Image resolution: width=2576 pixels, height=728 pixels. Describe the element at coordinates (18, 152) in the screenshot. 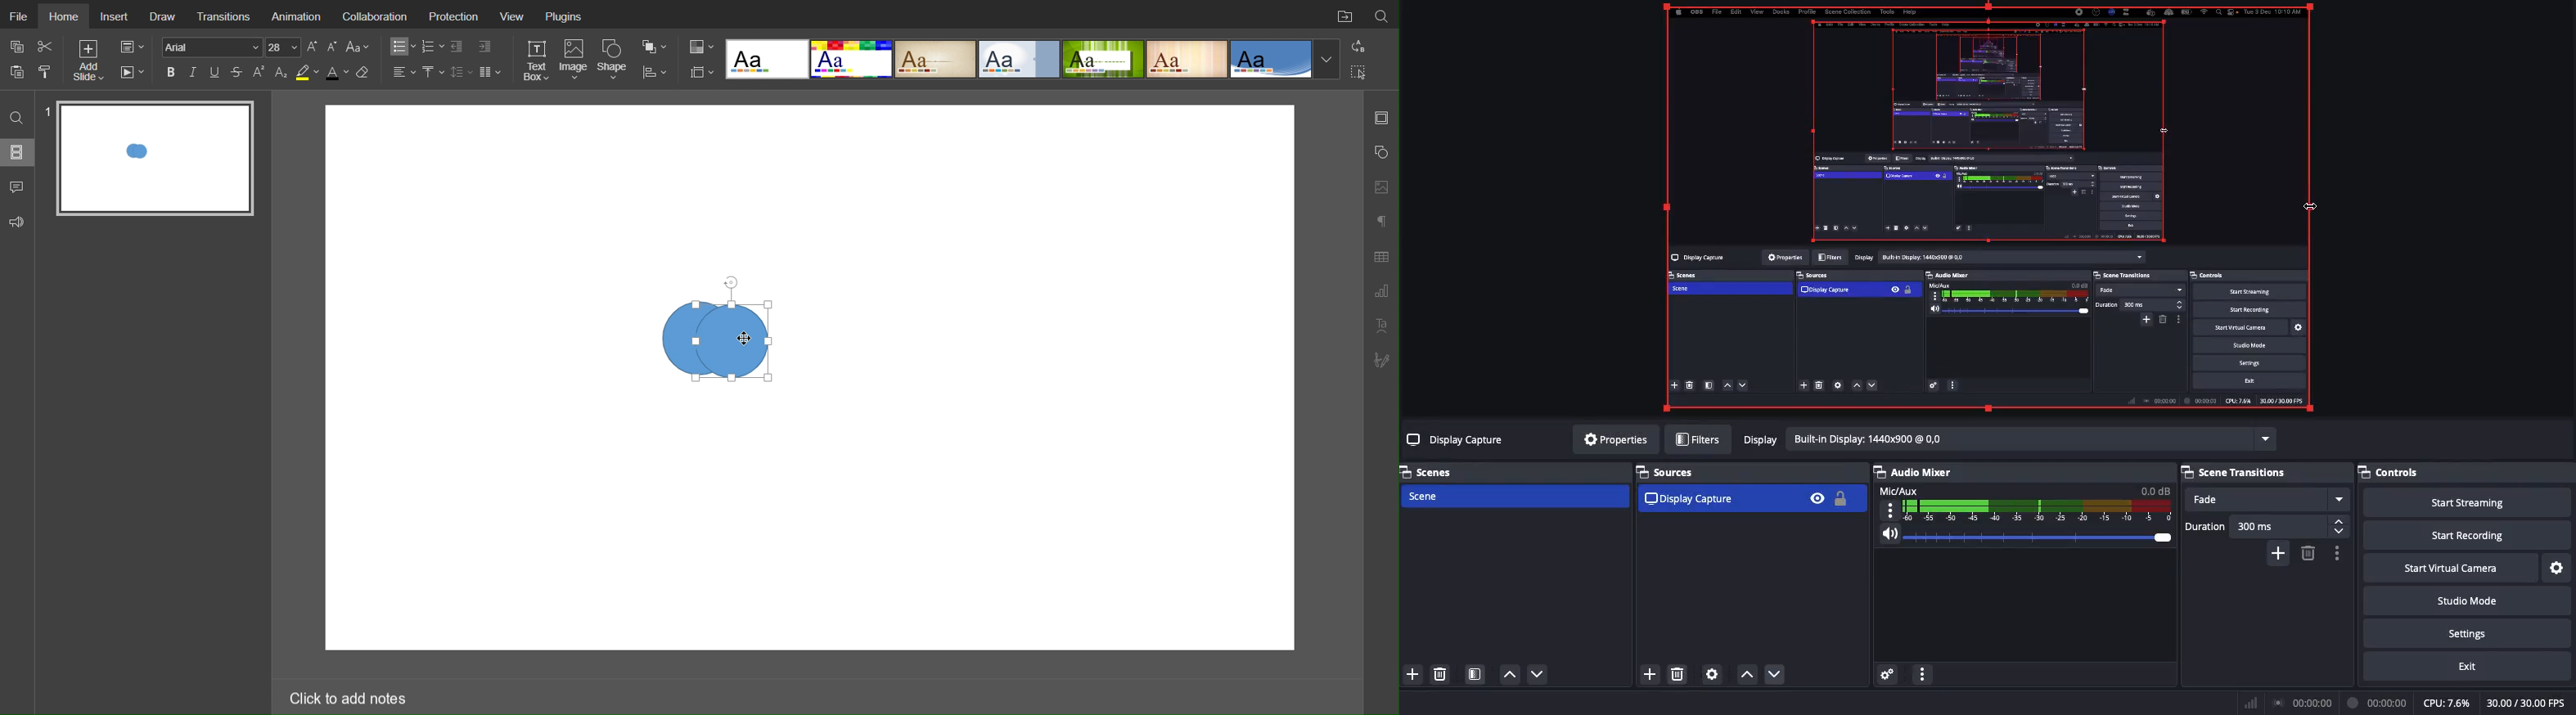

I see `Slides` at that location.